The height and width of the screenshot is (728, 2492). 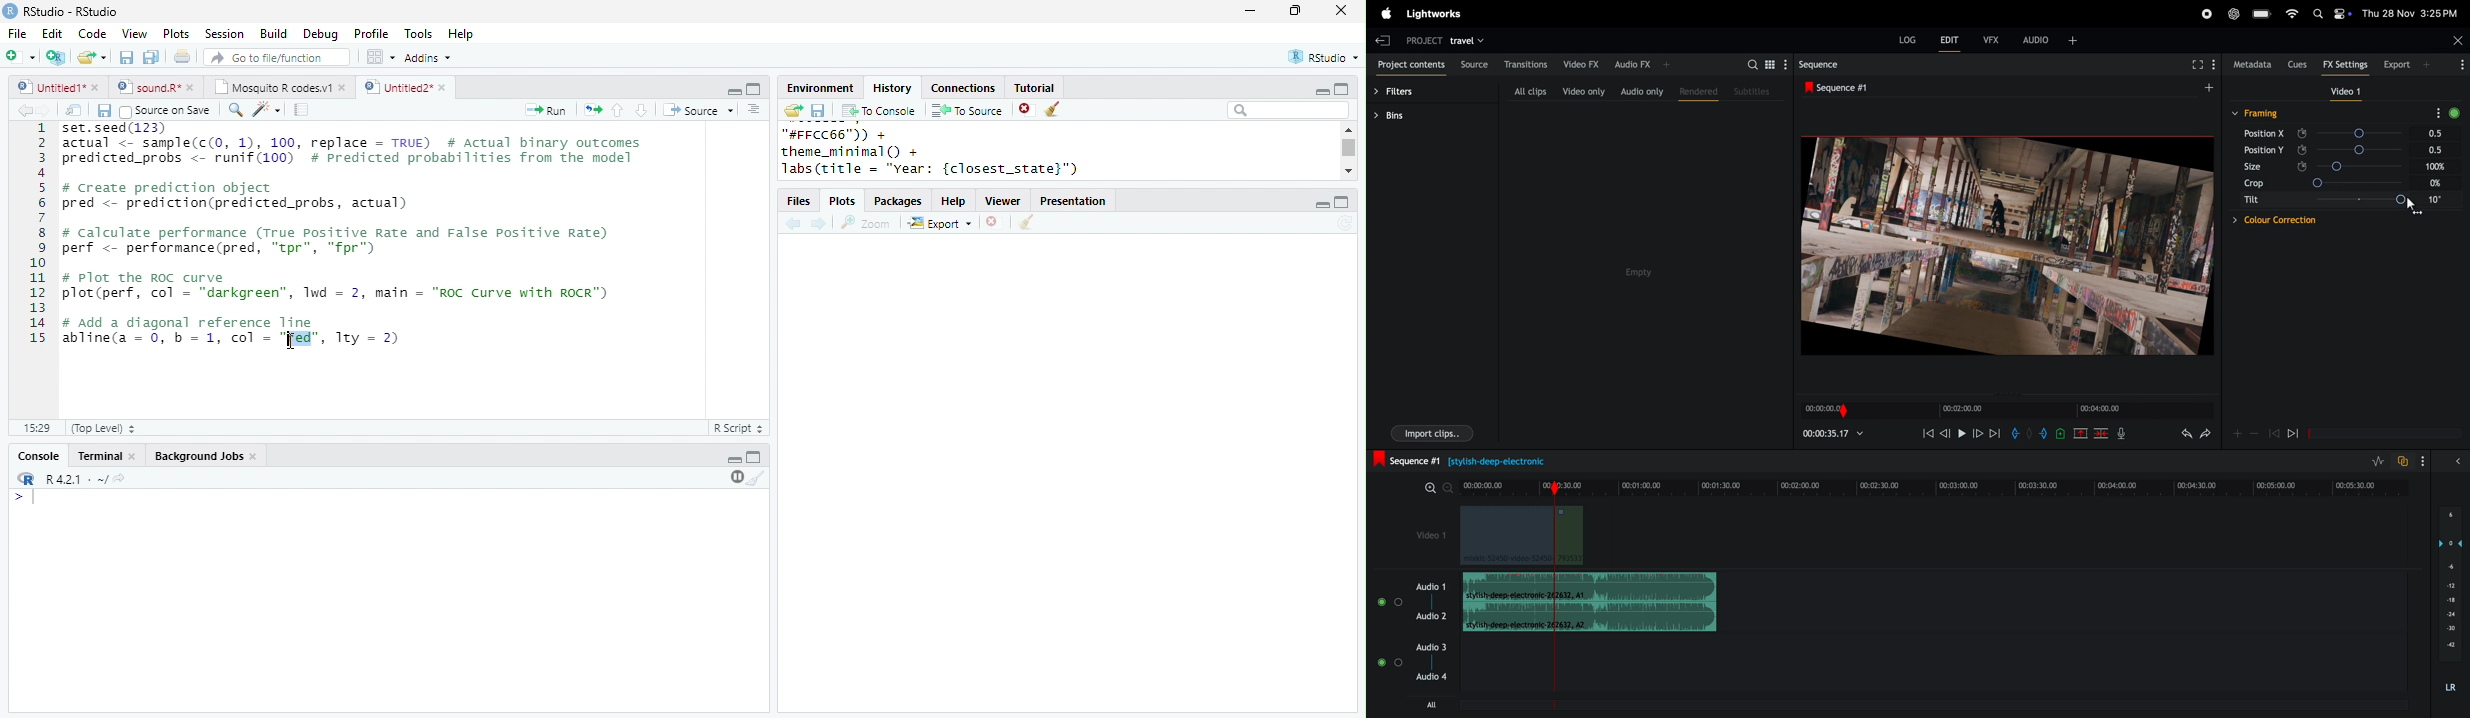 I want to click on audio clips, so click(x=1590, y=602).